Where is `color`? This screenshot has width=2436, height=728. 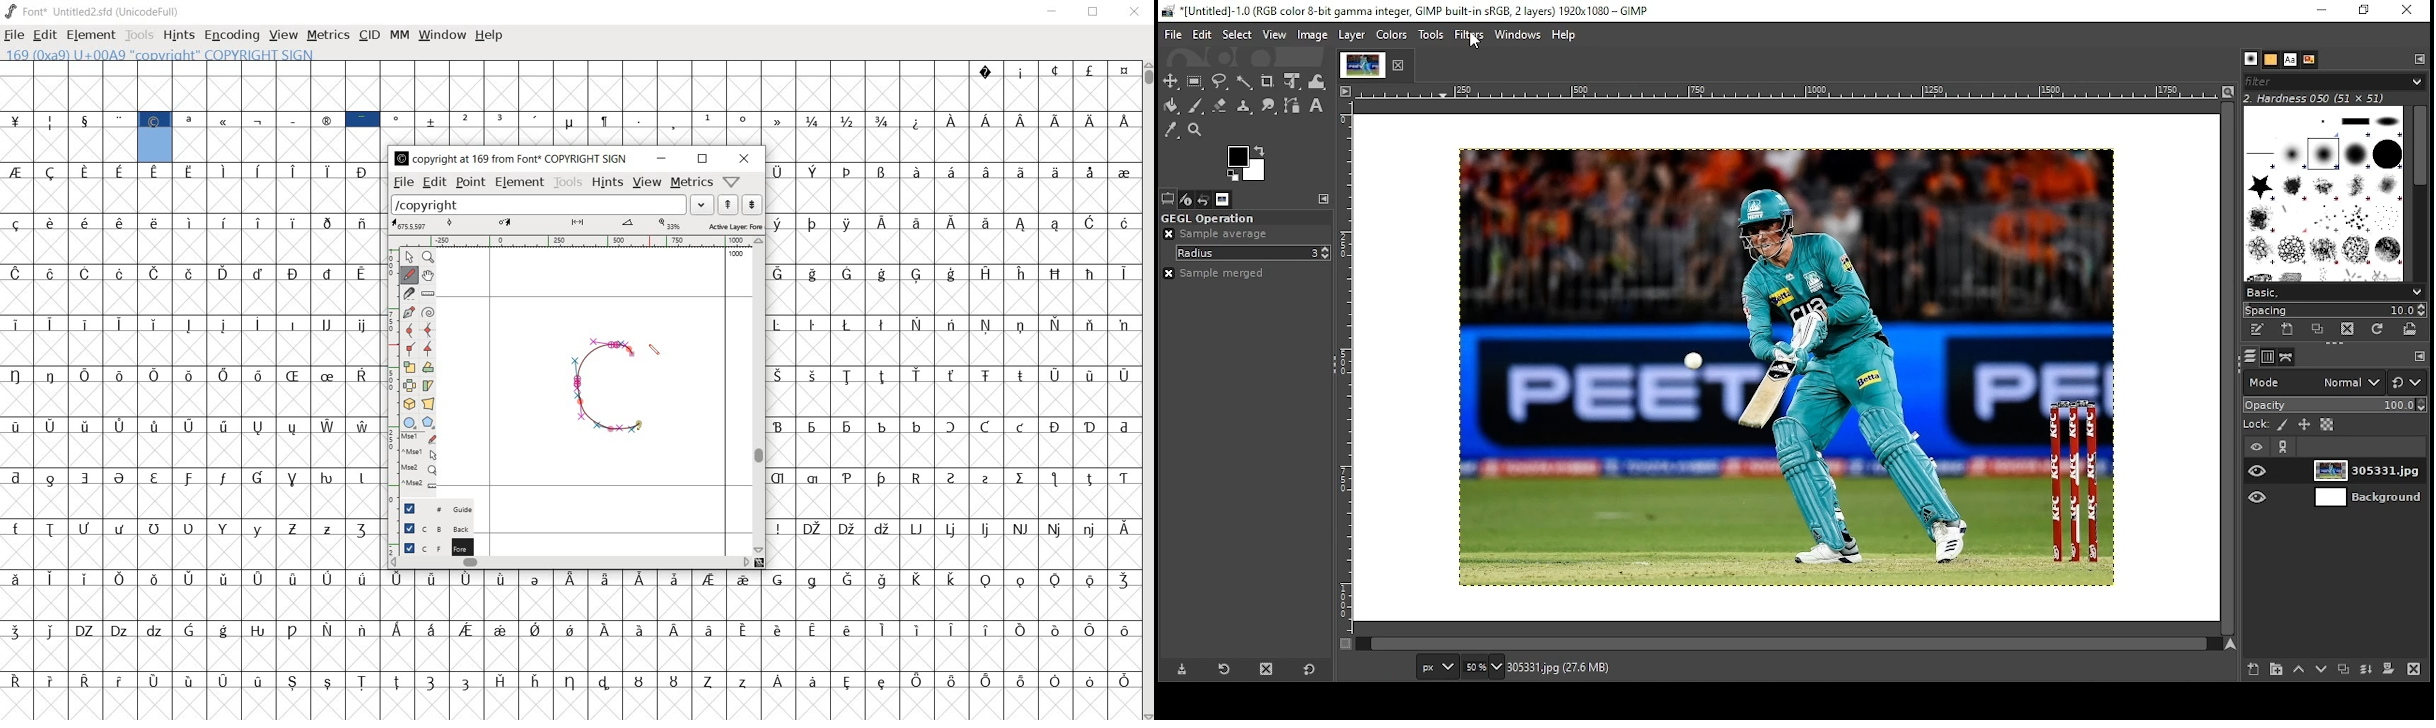 color is located at coordinates (1246, 164).